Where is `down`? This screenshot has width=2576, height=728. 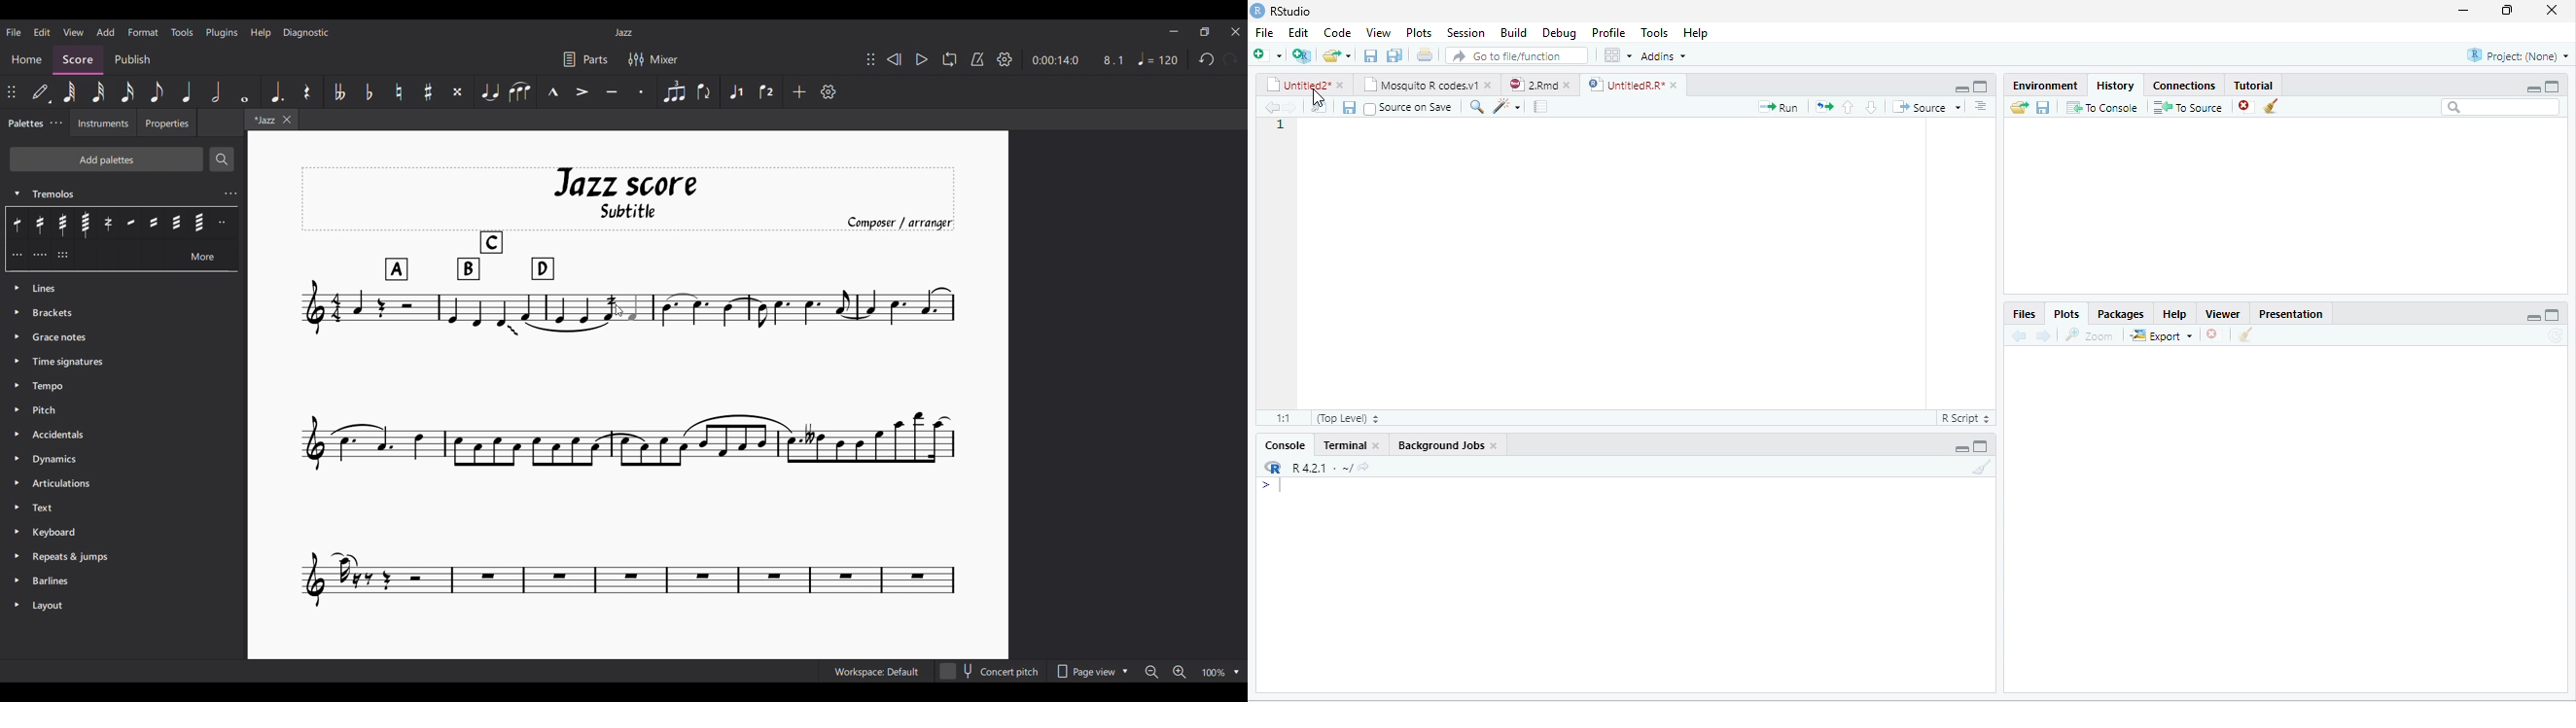 down is located at coordinates (1871, 106).